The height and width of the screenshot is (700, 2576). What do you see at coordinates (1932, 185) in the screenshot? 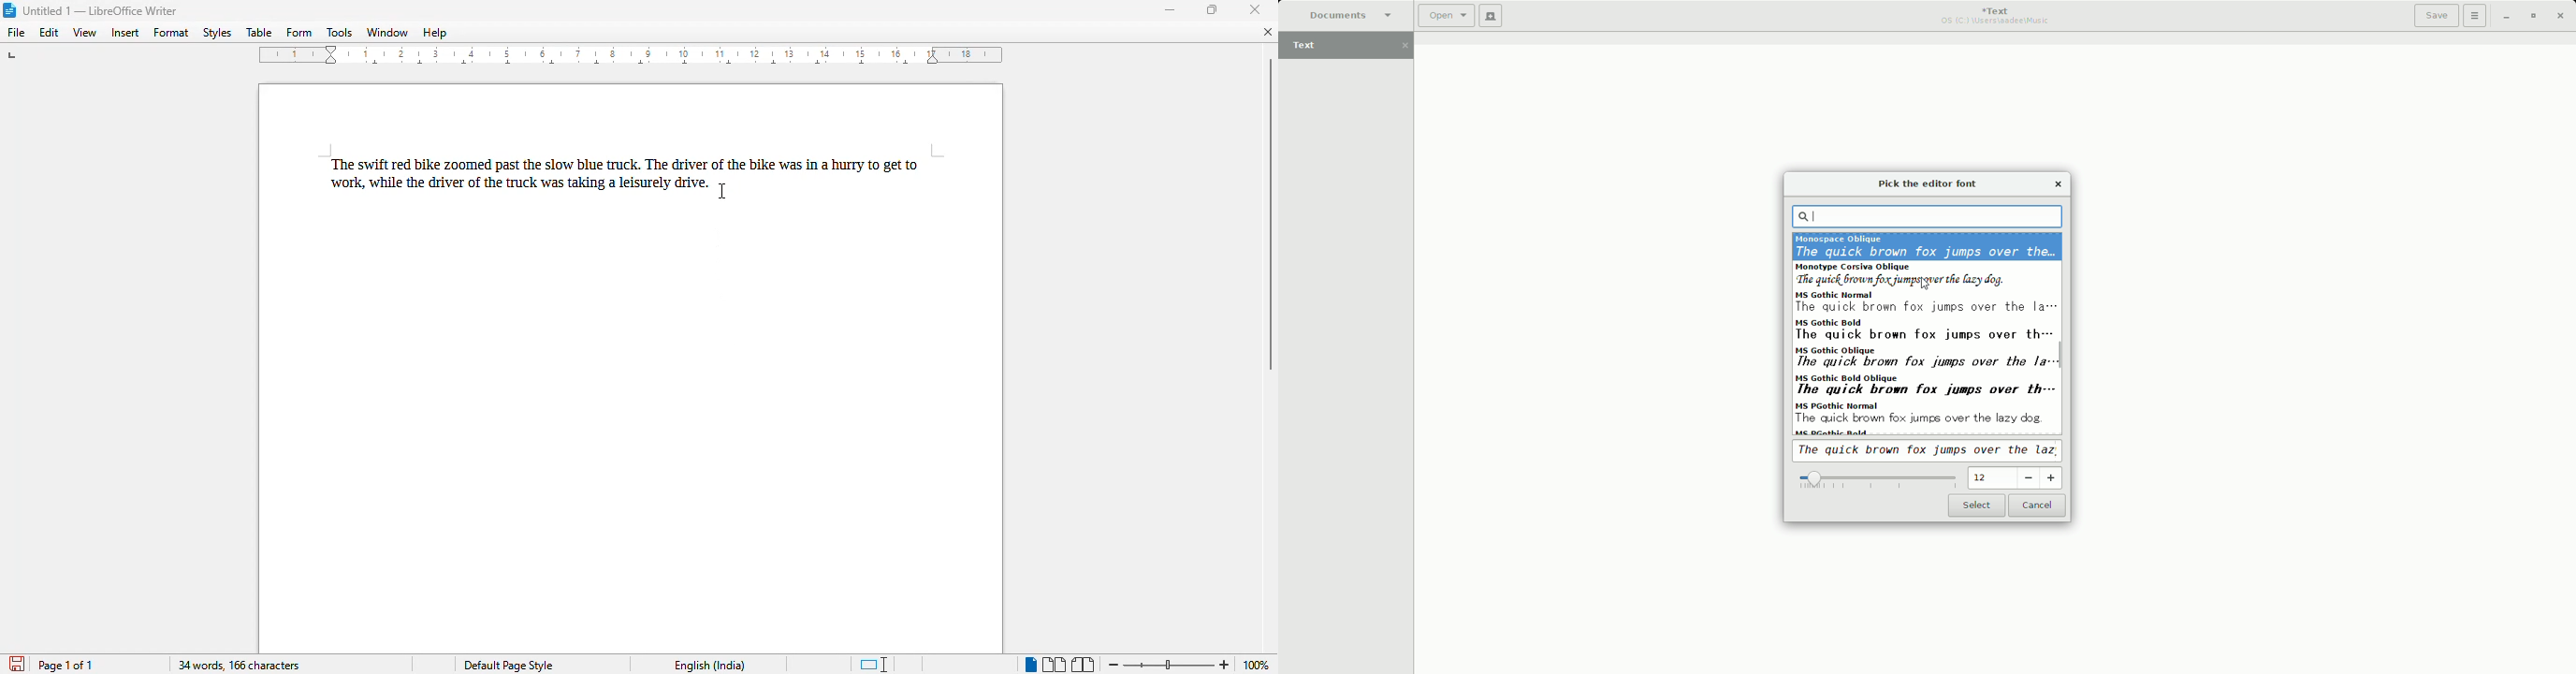
I see `Pick the editor font` at bounding box center [1932, 185].